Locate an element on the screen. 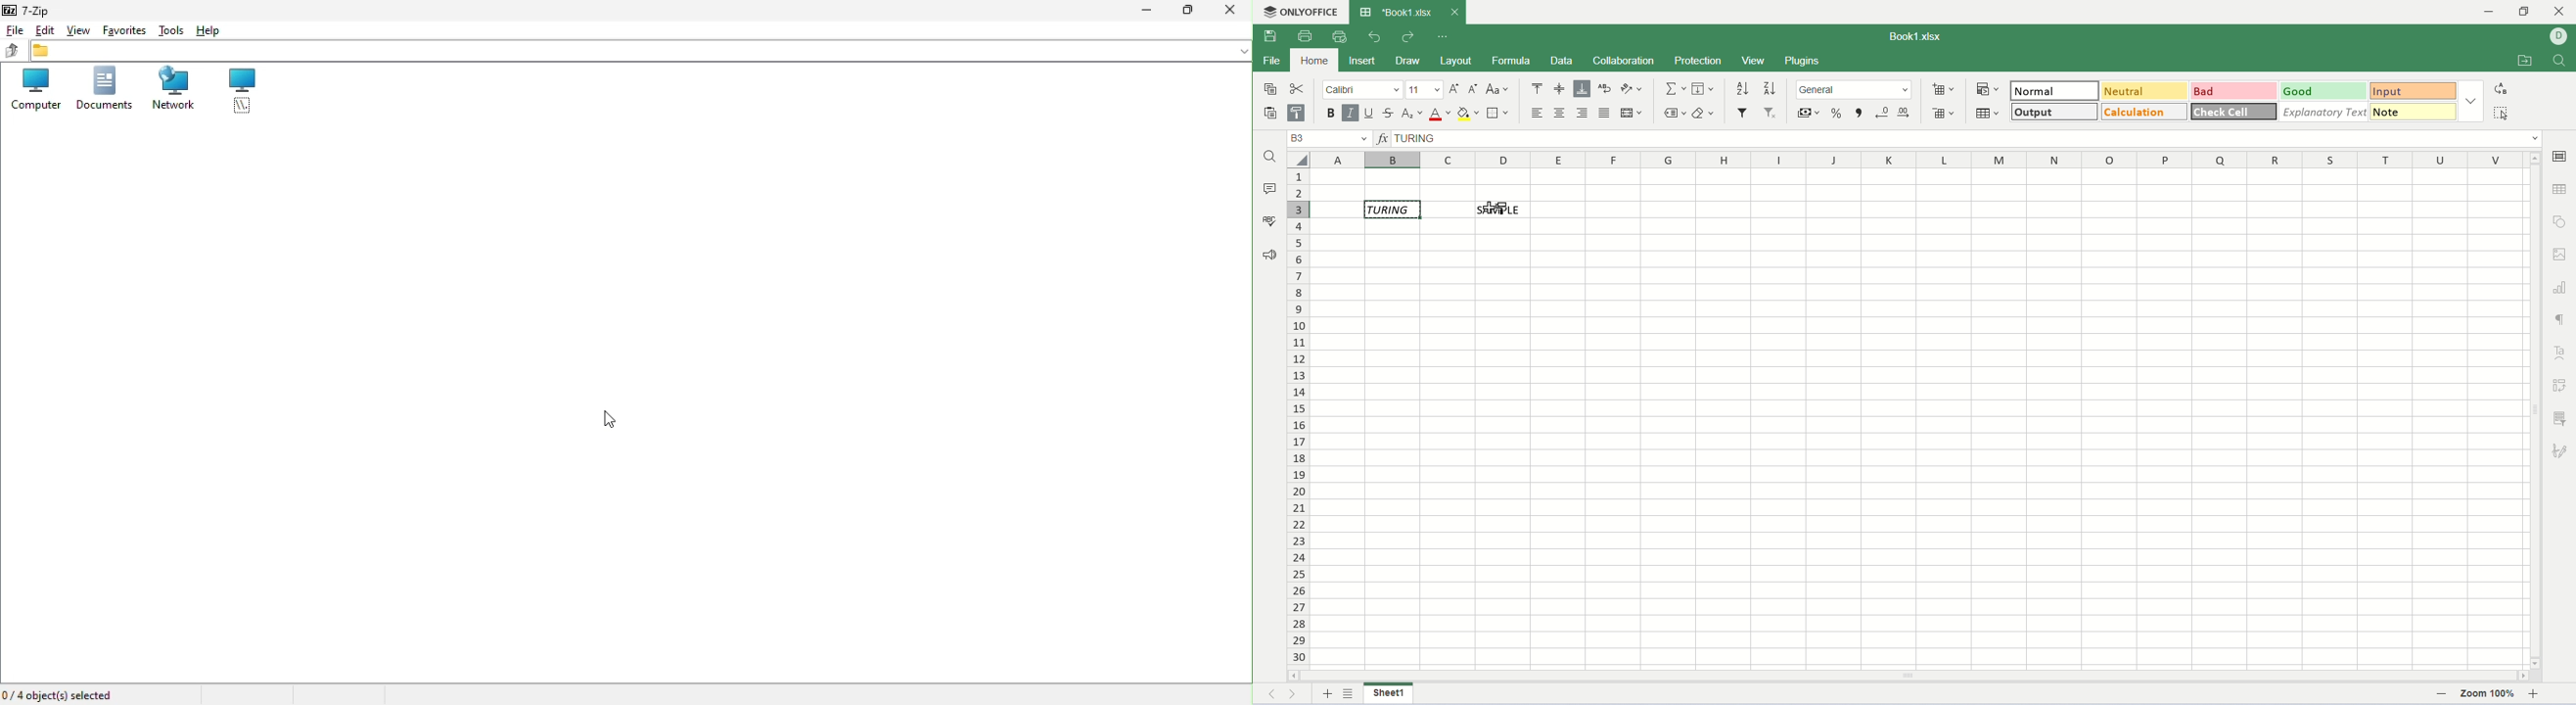 Image resolution: width=2576 pixels, height=728 pixels. remove is located at coordinates (1772, 113).